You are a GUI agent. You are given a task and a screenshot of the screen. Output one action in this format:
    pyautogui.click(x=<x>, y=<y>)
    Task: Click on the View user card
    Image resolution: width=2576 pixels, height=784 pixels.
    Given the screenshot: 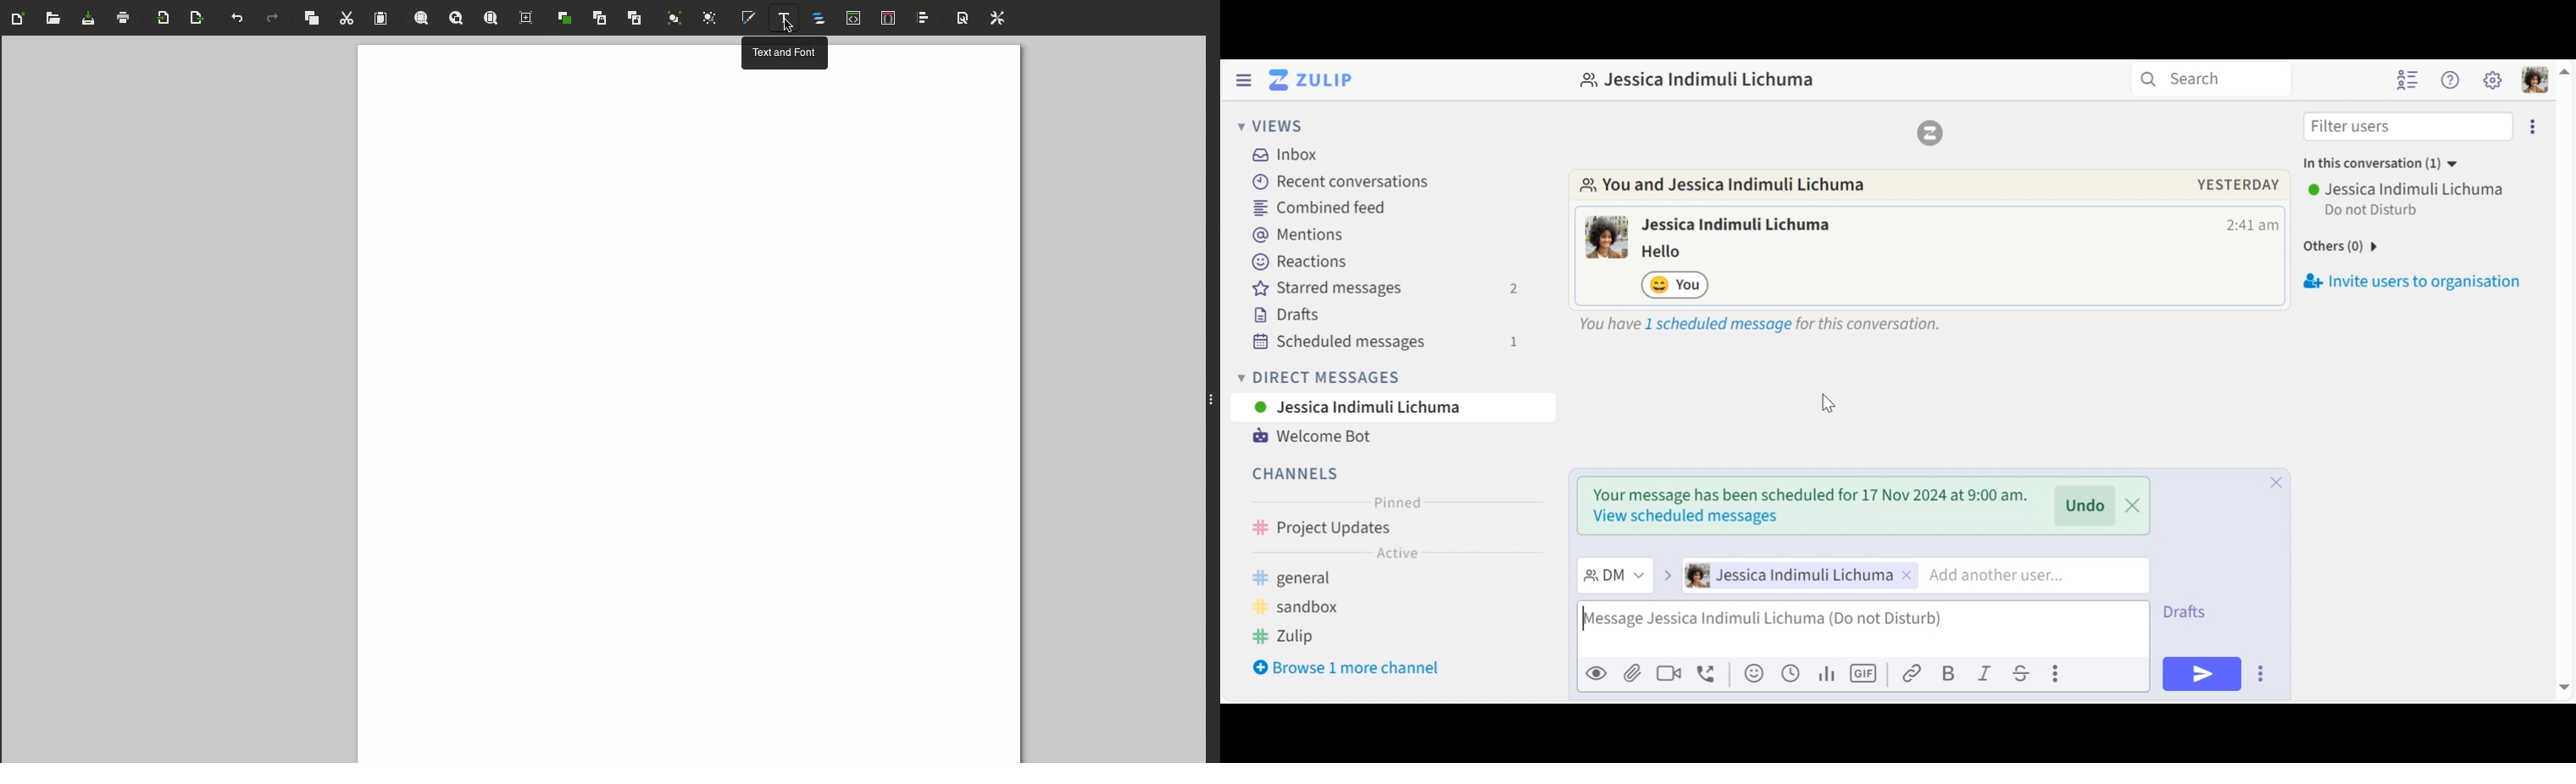 What is the action you would take?
    pyautogui.click(x=1739, y=226)
    